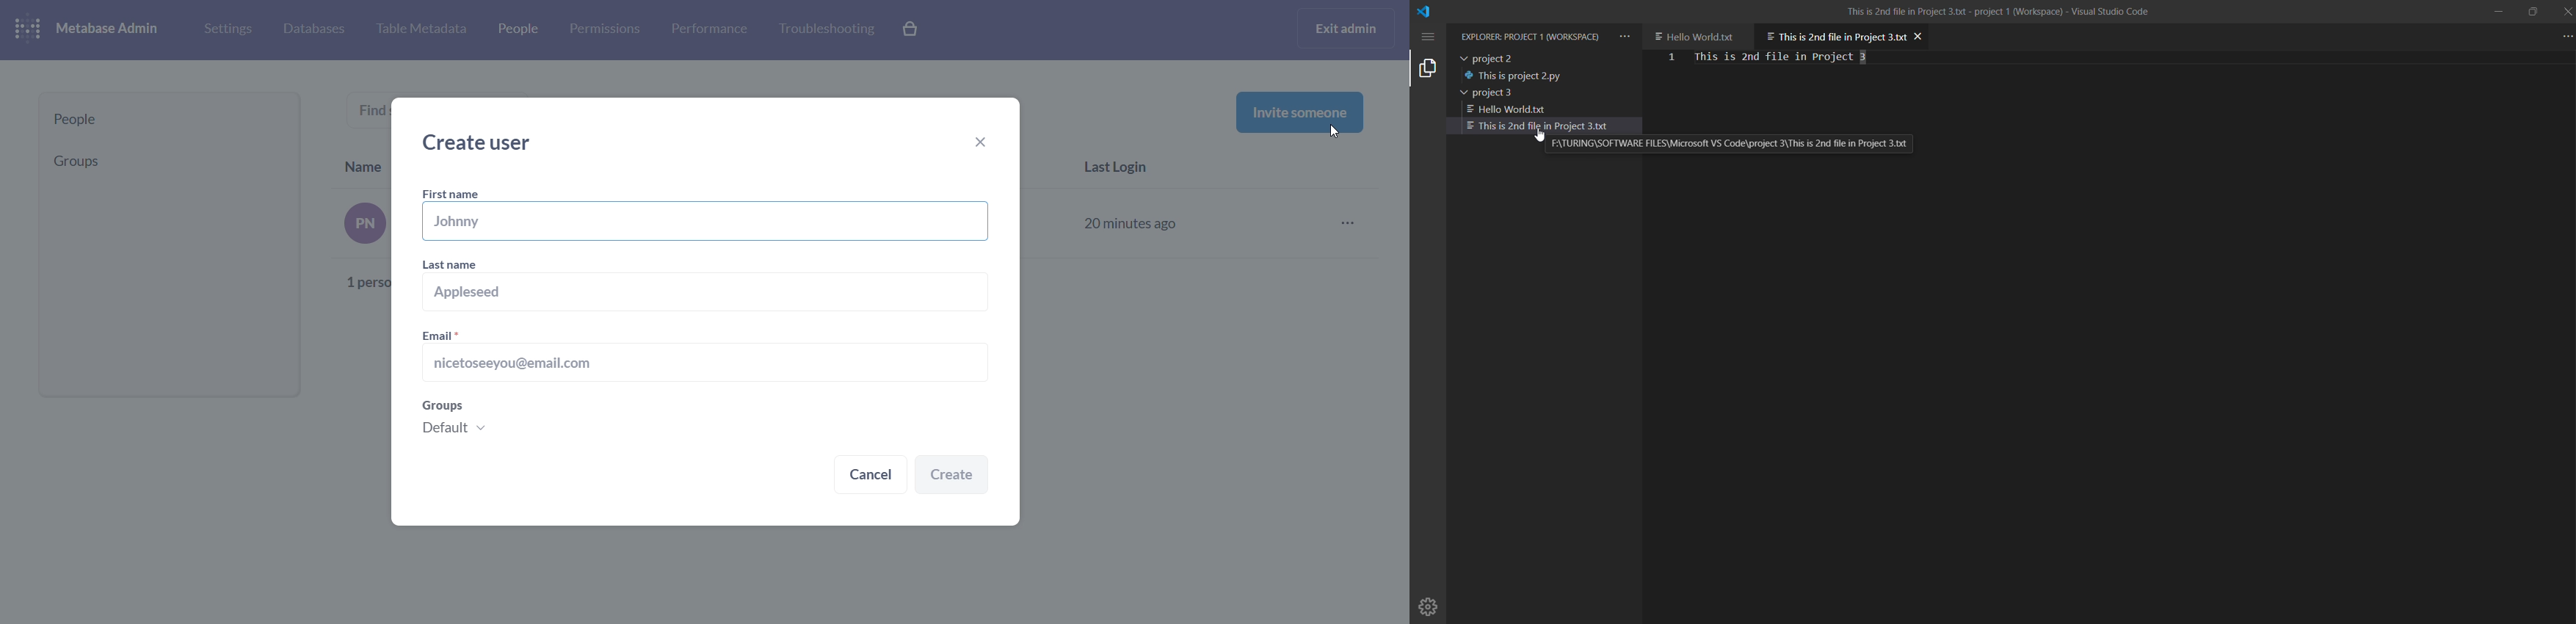 The image size is (2576, 644). I want to click on Explorer, so click(1531, 37).